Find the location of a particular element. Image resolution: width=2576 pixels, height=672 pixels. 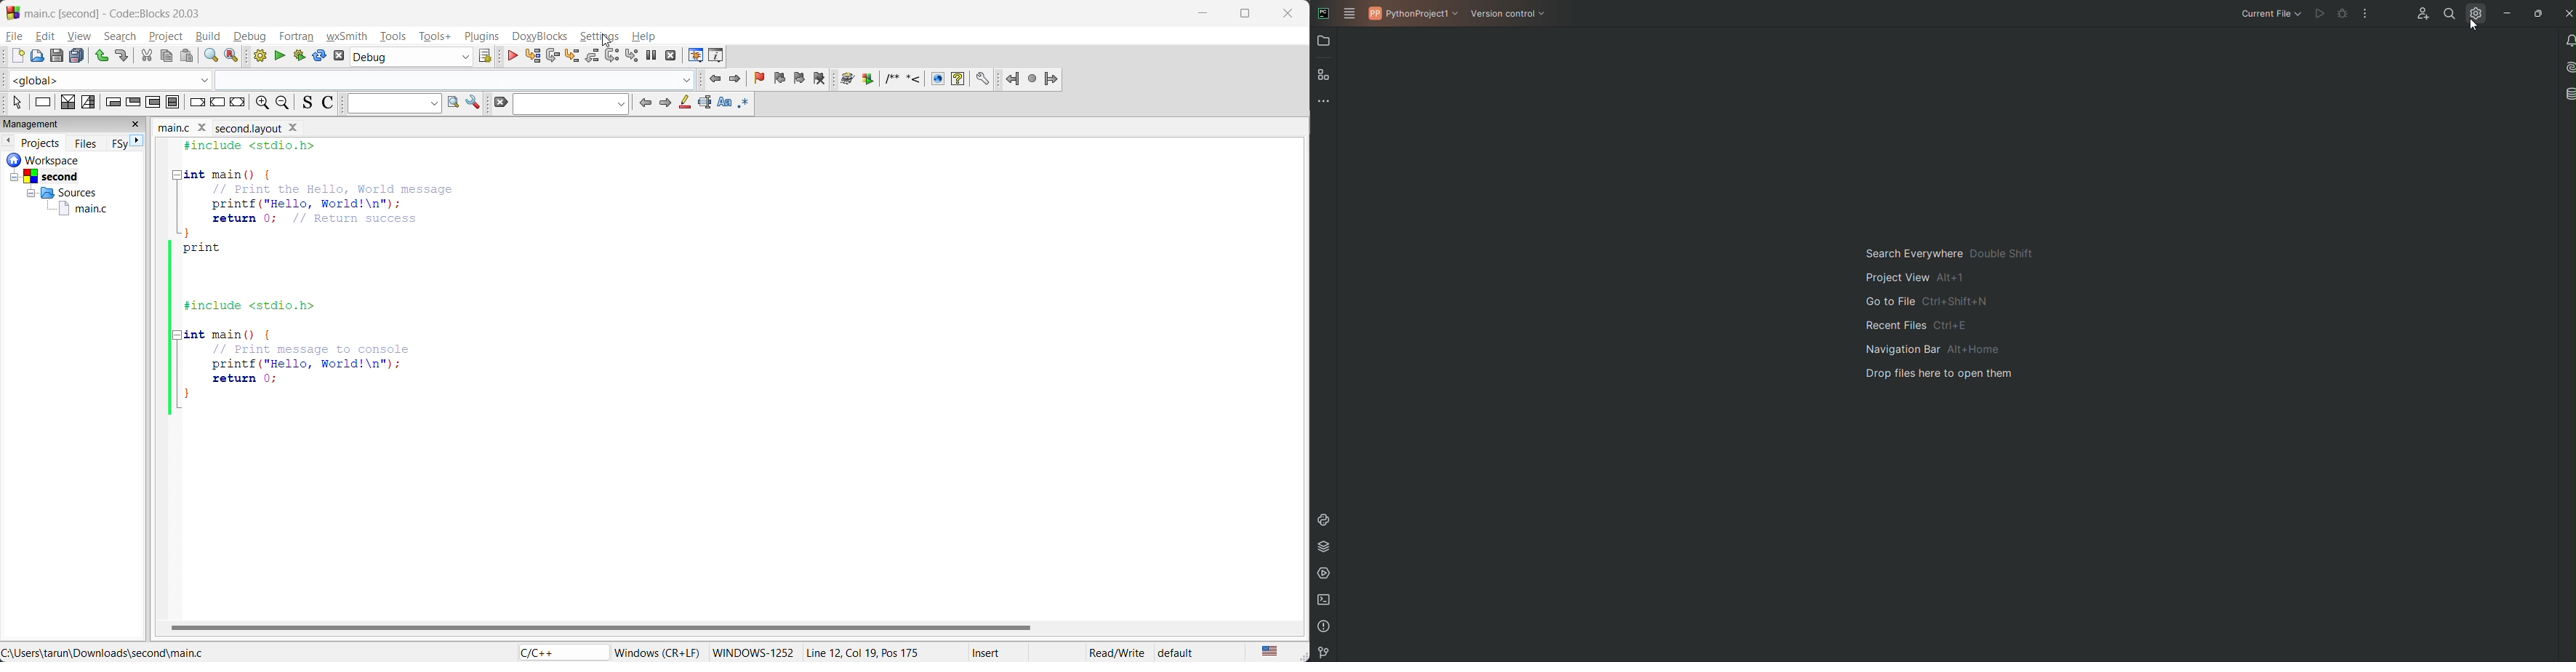

undo is located at coordinates (101, 55).